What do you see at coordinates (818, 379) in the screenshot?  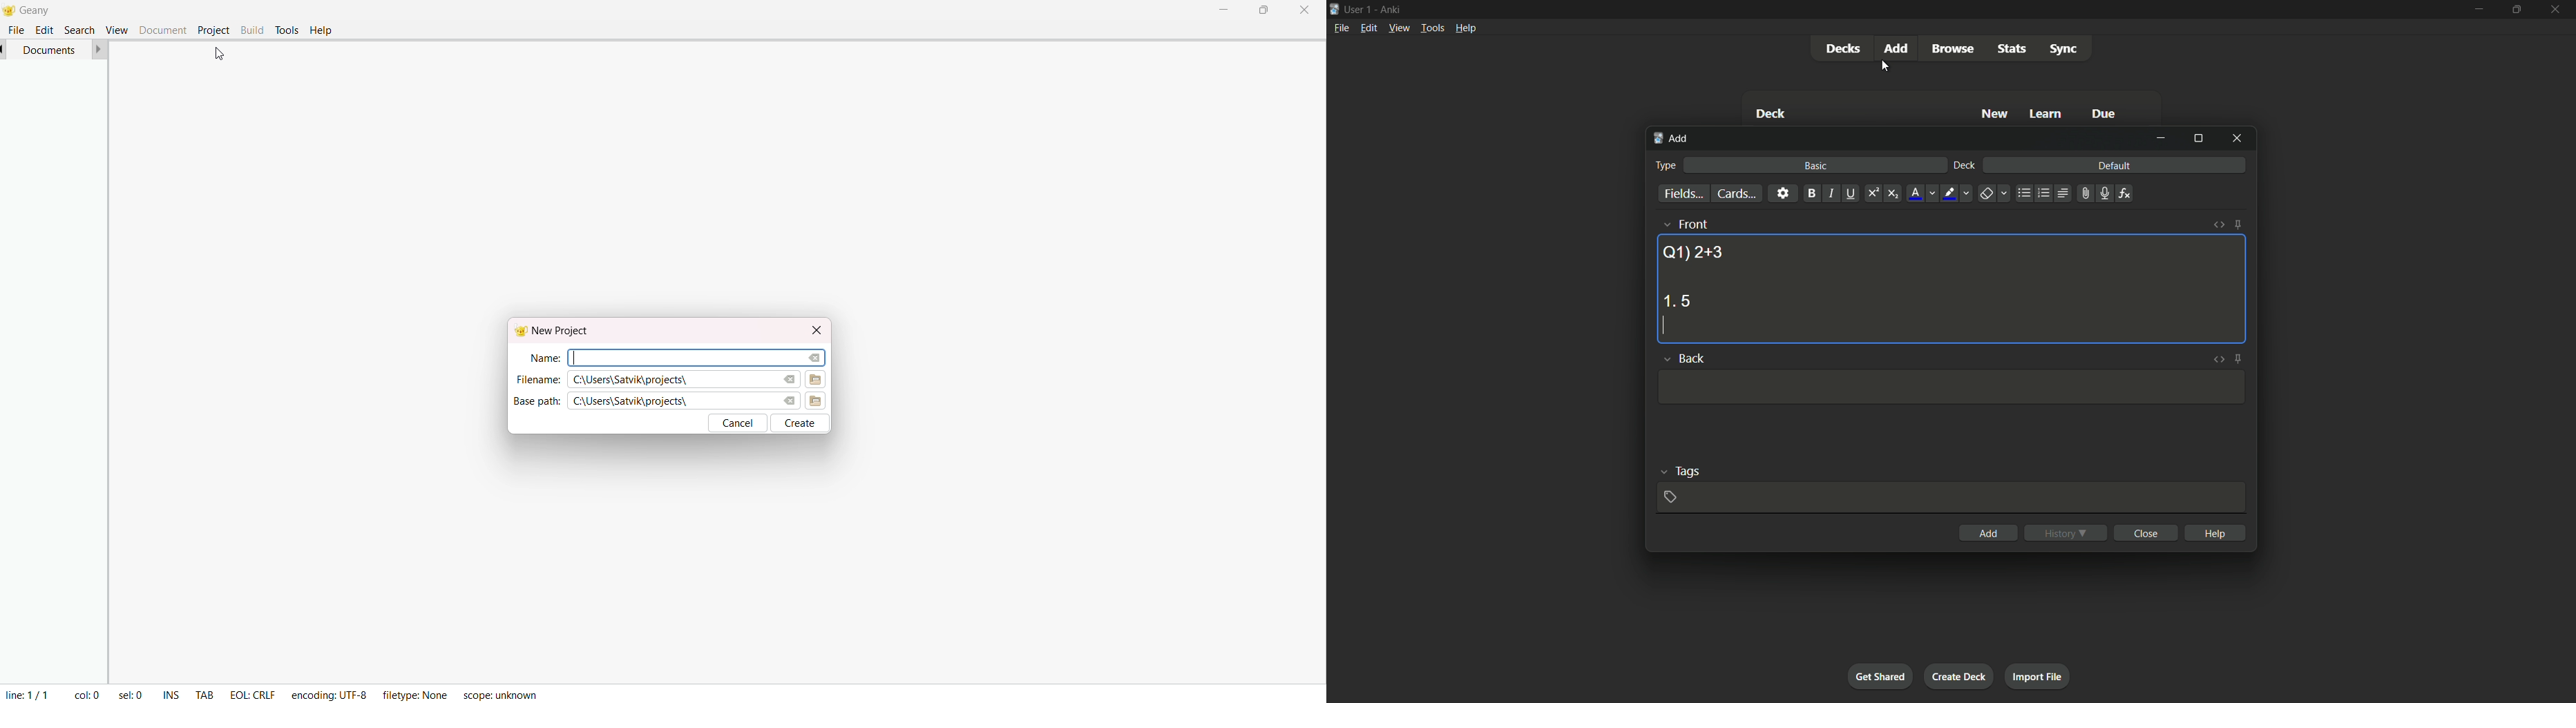 I see `browse` at bounding box center [818, 379].